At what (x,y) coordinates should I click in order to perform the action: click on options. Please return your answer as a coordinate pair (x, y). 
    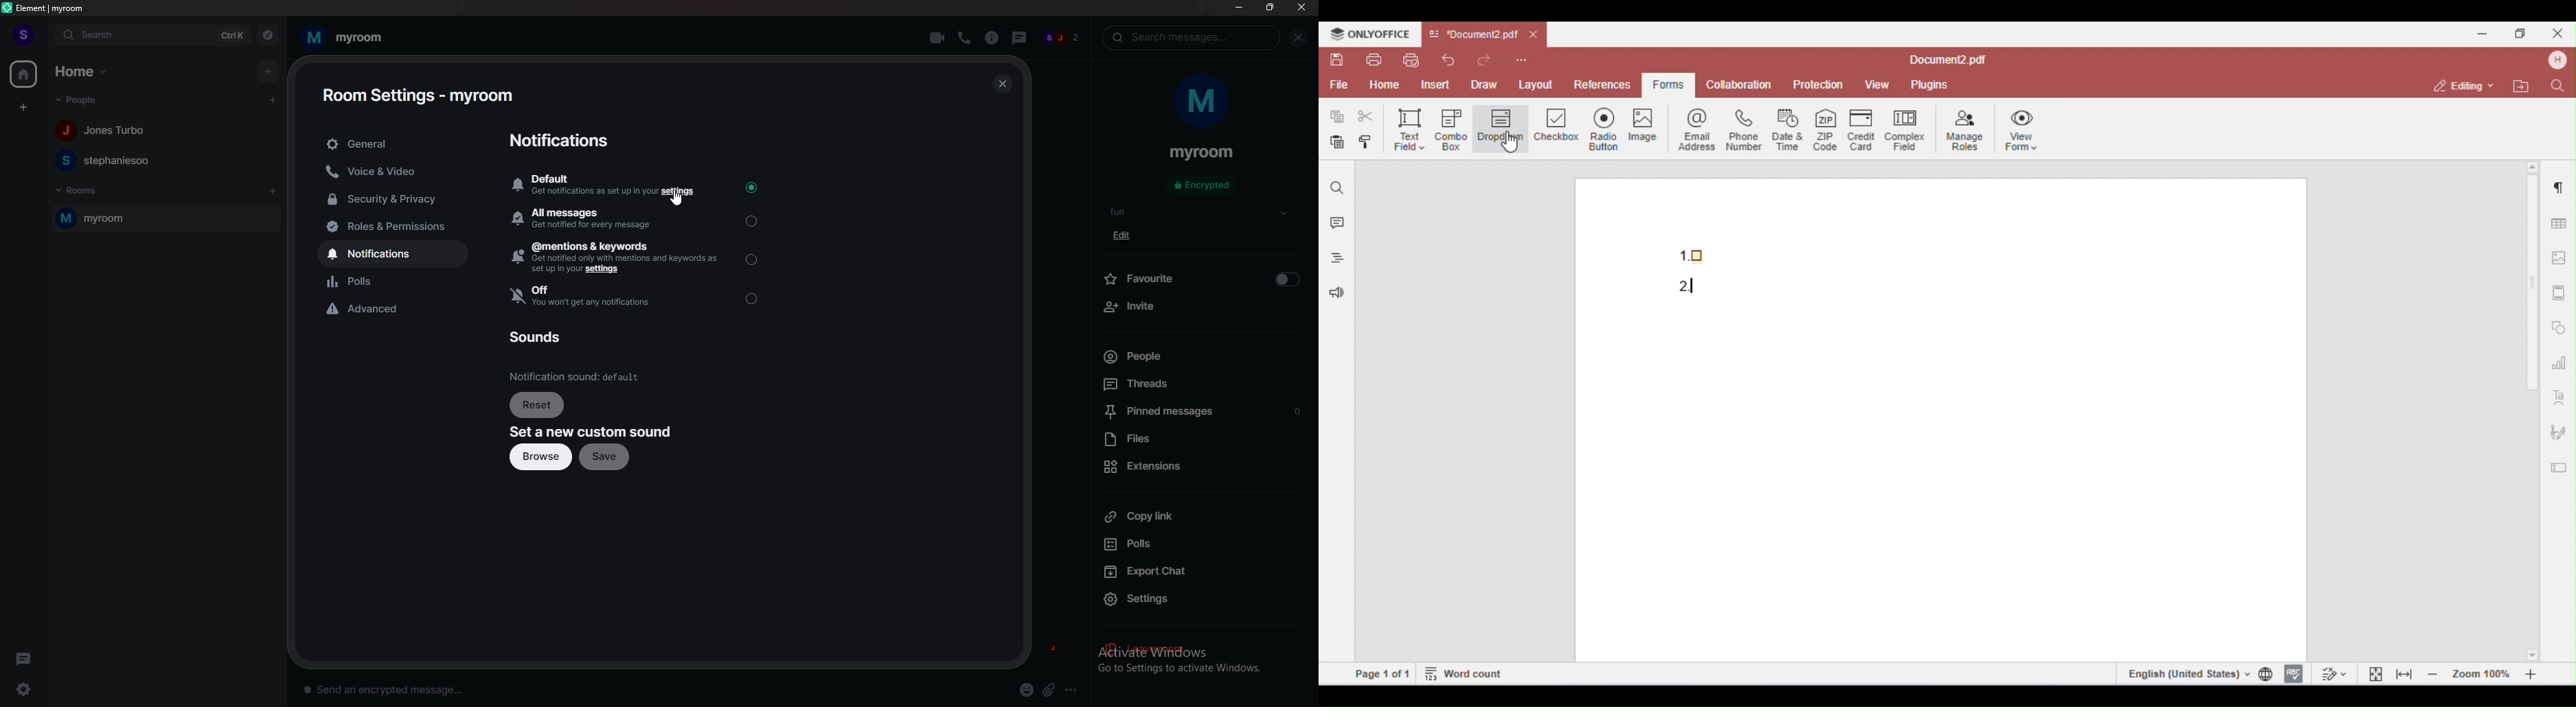
    Looking at the image, I should click on (1073, 689).